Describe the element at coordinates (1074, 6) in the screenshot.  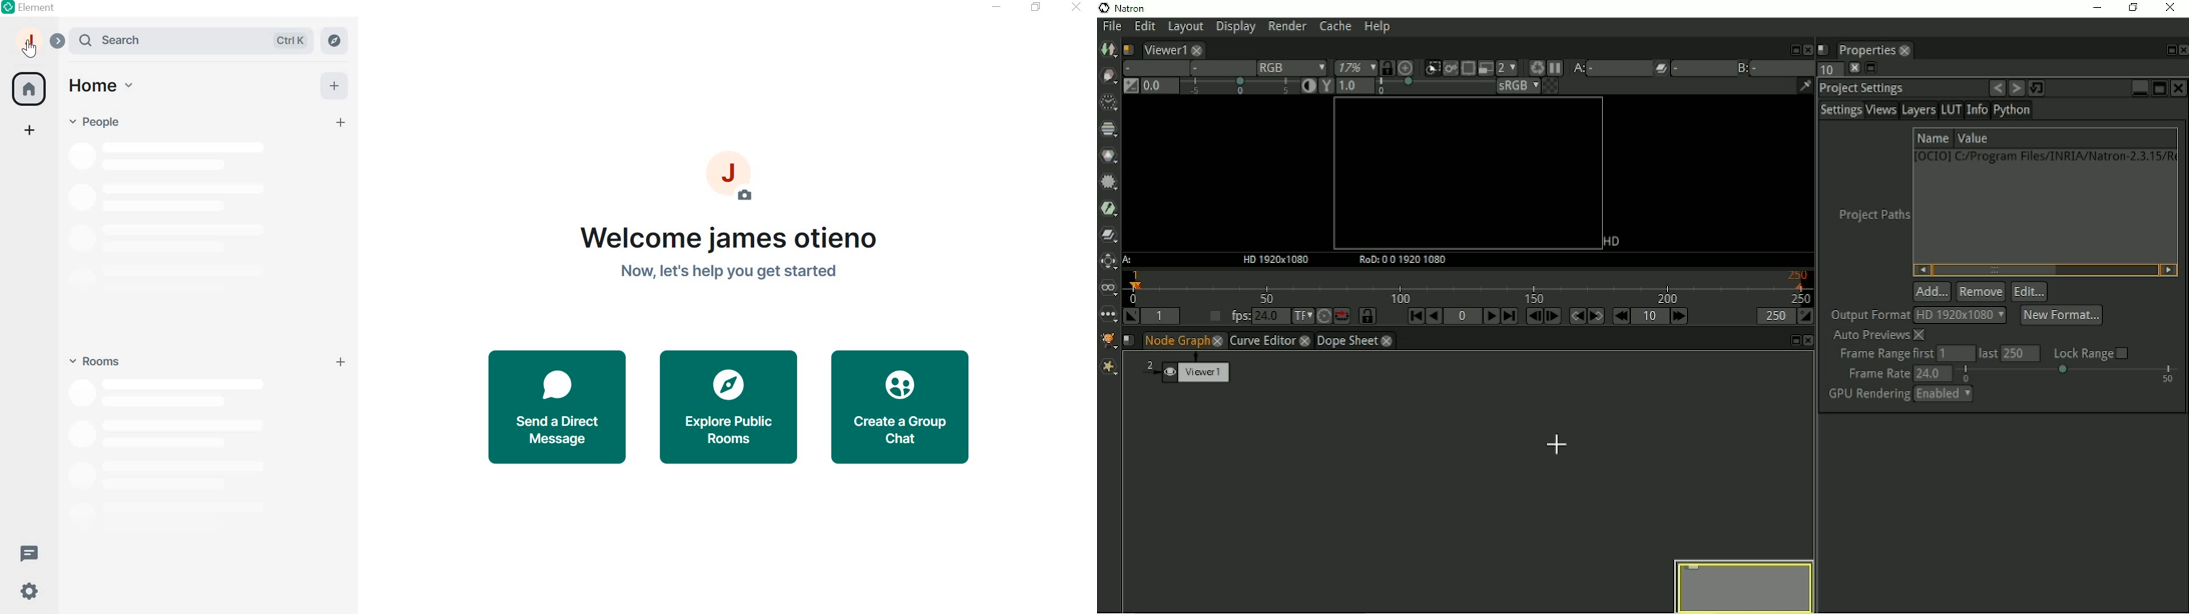
I see `CLOSE` at that location.